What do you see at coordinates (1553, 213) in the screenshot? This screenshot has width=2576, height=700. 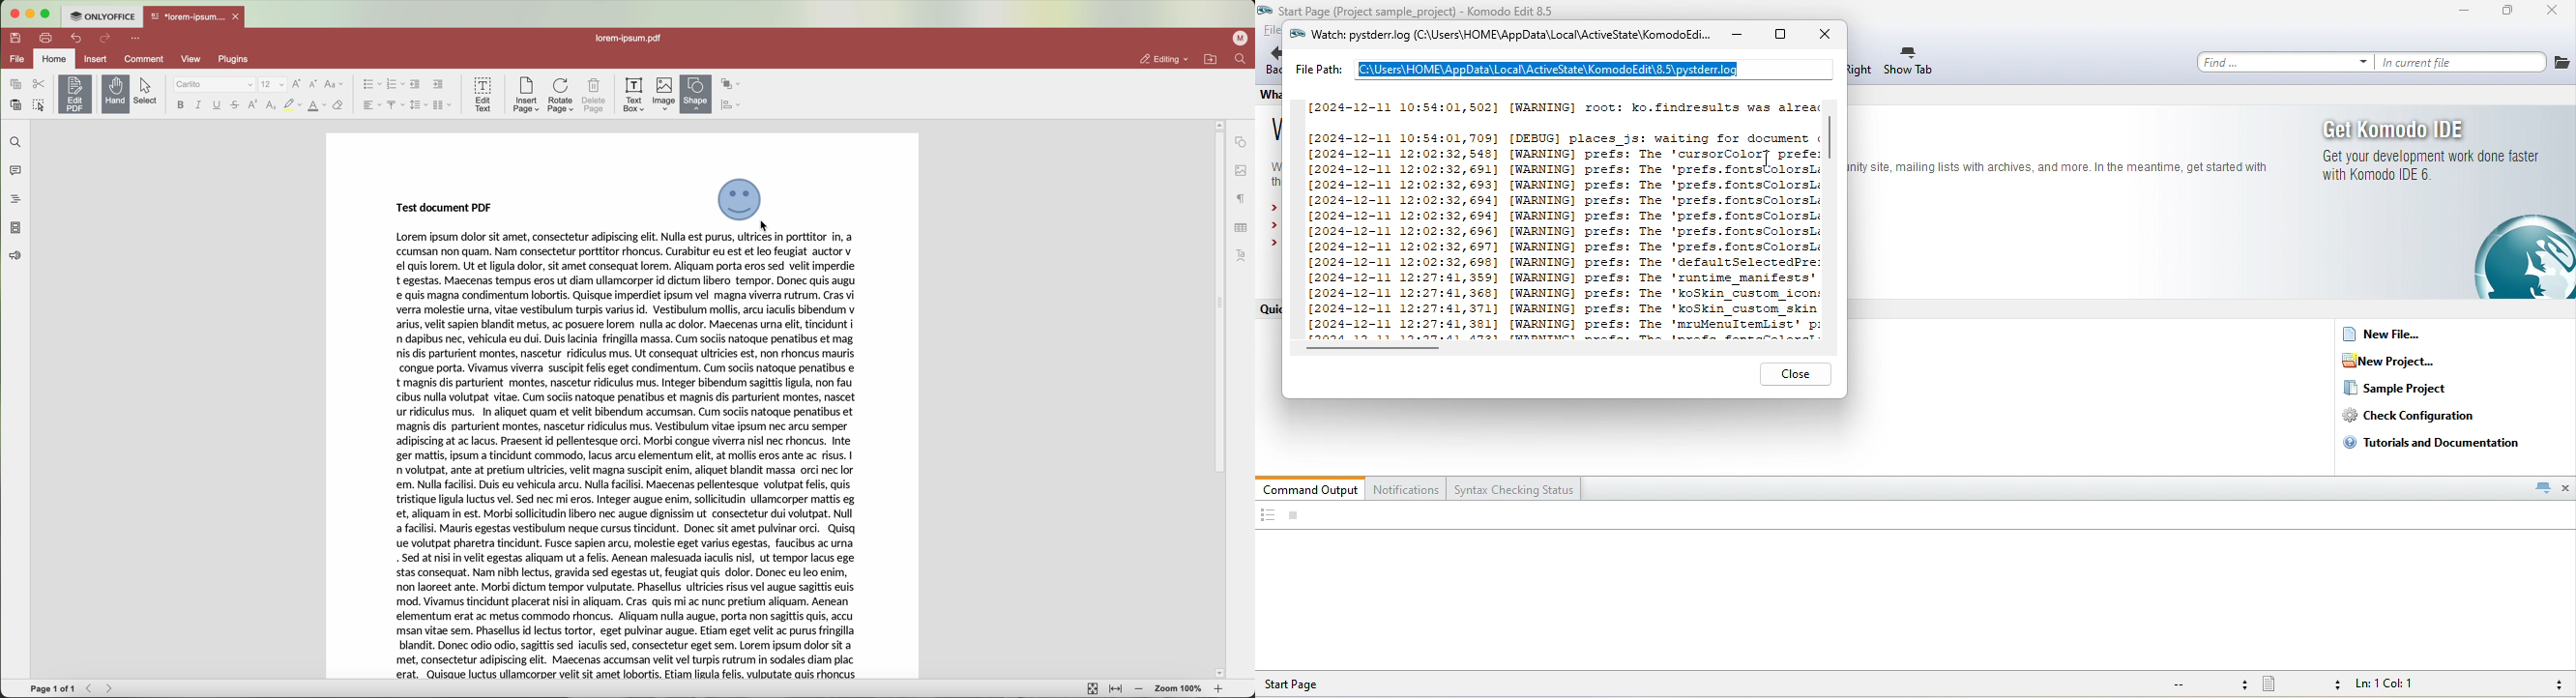 I see `log history` at bounding box center [1553, 213].